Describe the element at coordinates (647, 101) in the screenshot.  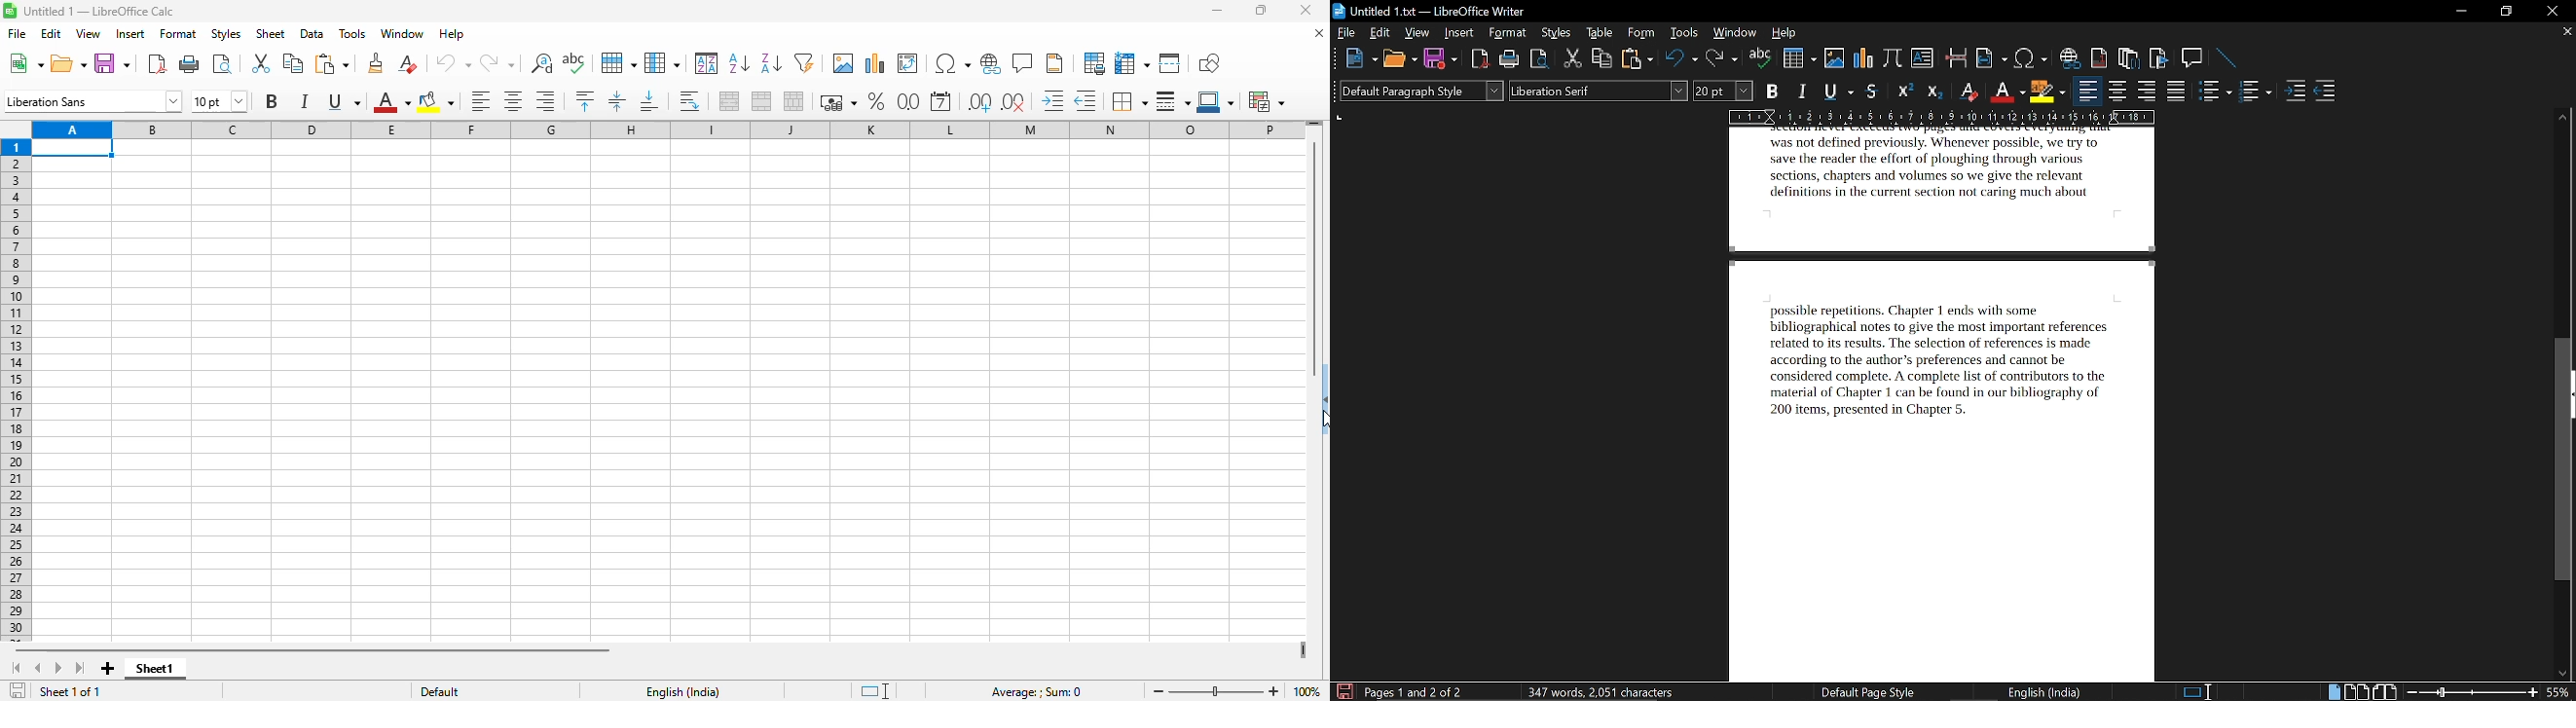
I see `align bottom` at that location.